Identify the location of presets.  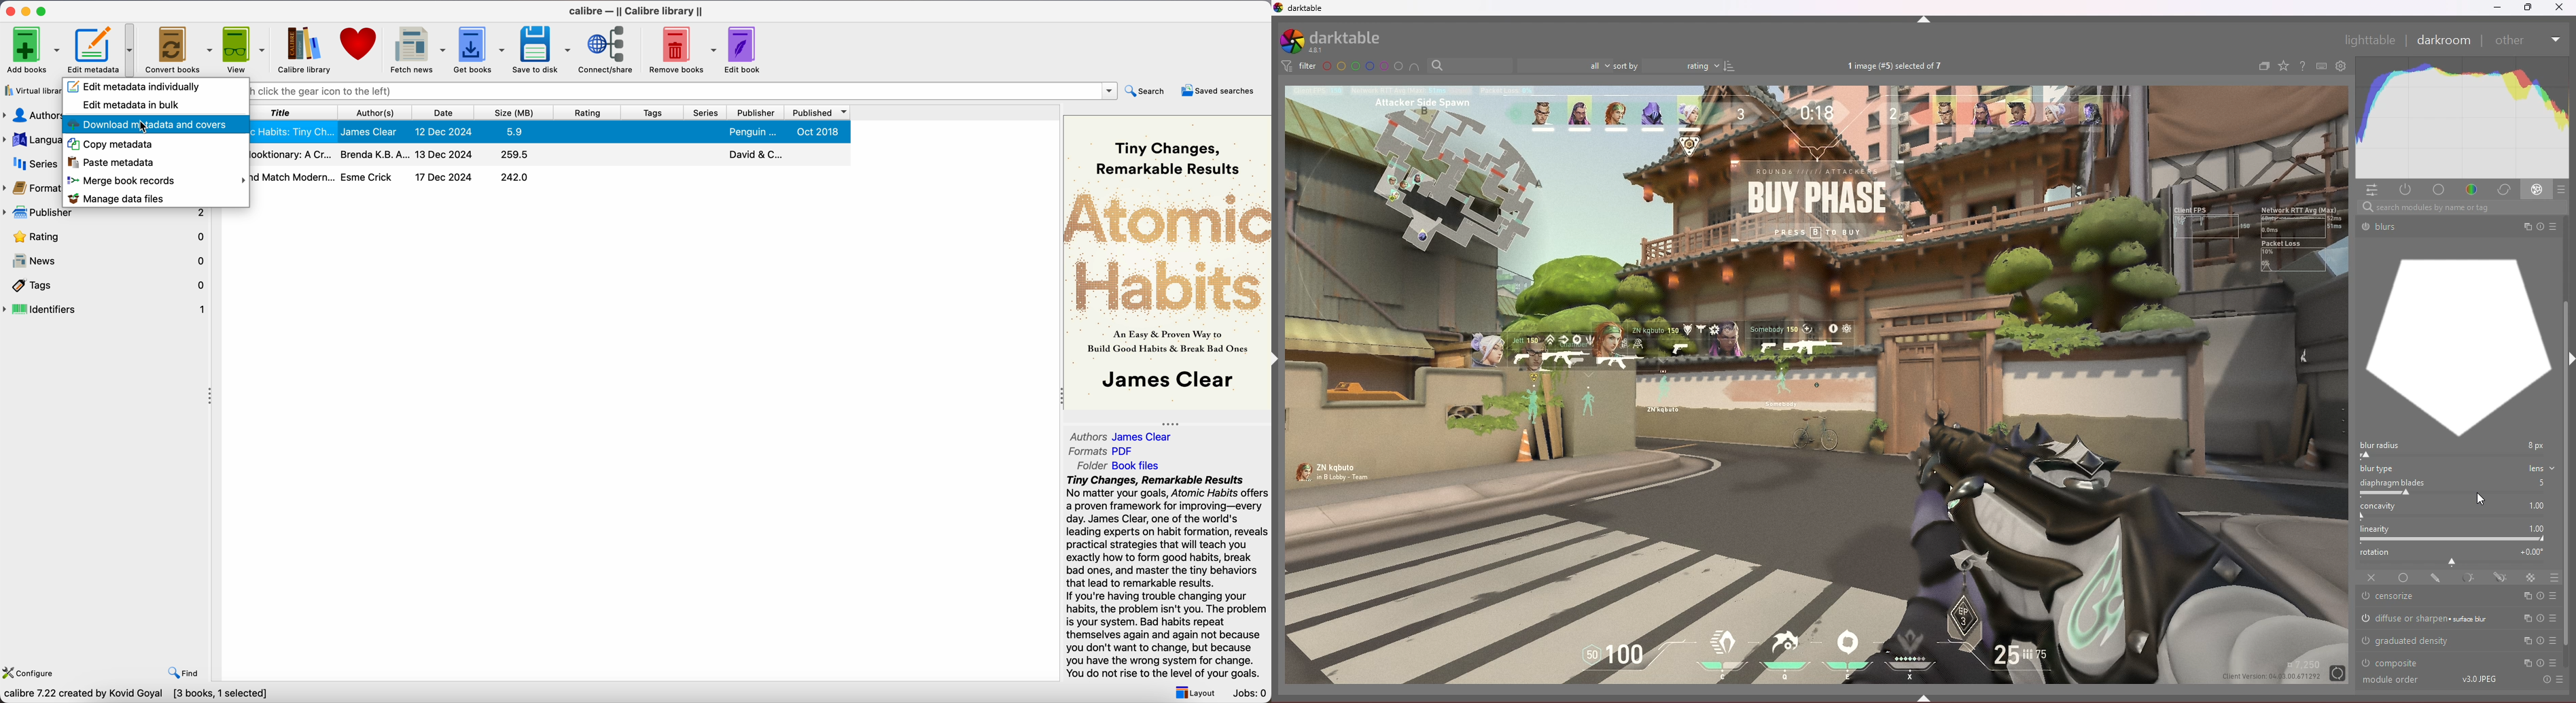
(2562, 190).